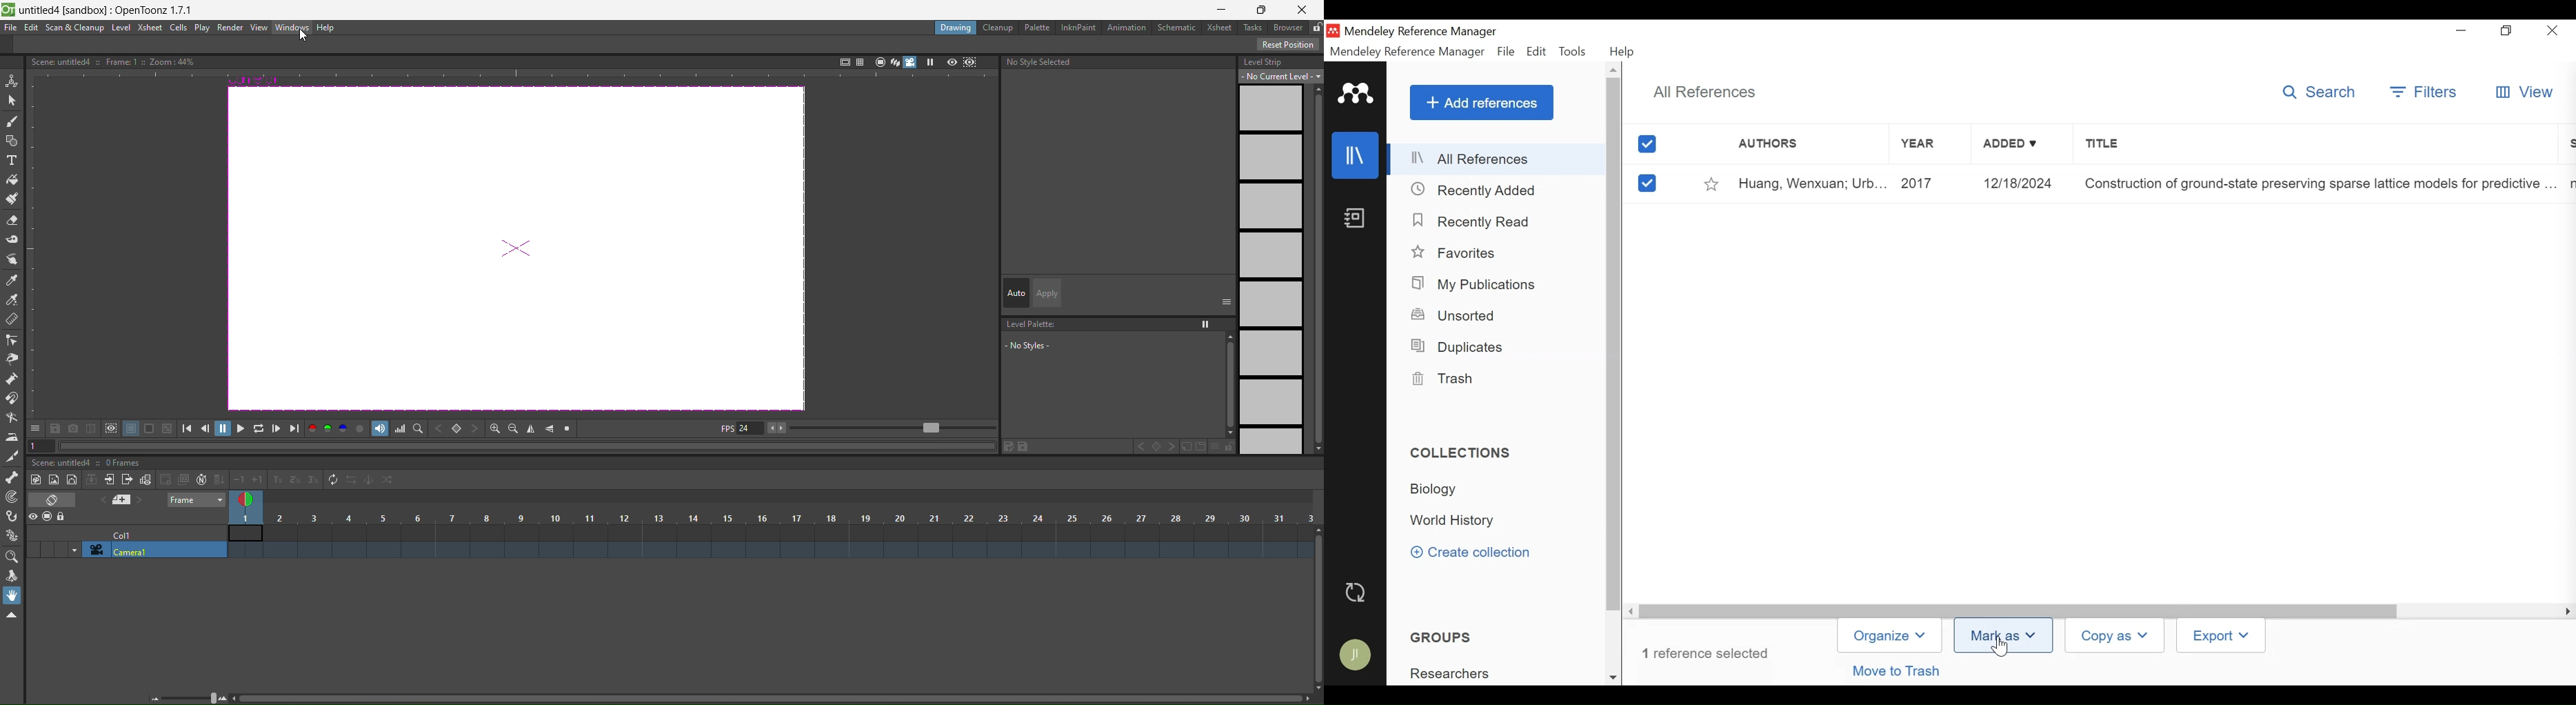  Describe the element at coordinates (109, 479) in the screenshot. I see `close sub xsheet` at that location.